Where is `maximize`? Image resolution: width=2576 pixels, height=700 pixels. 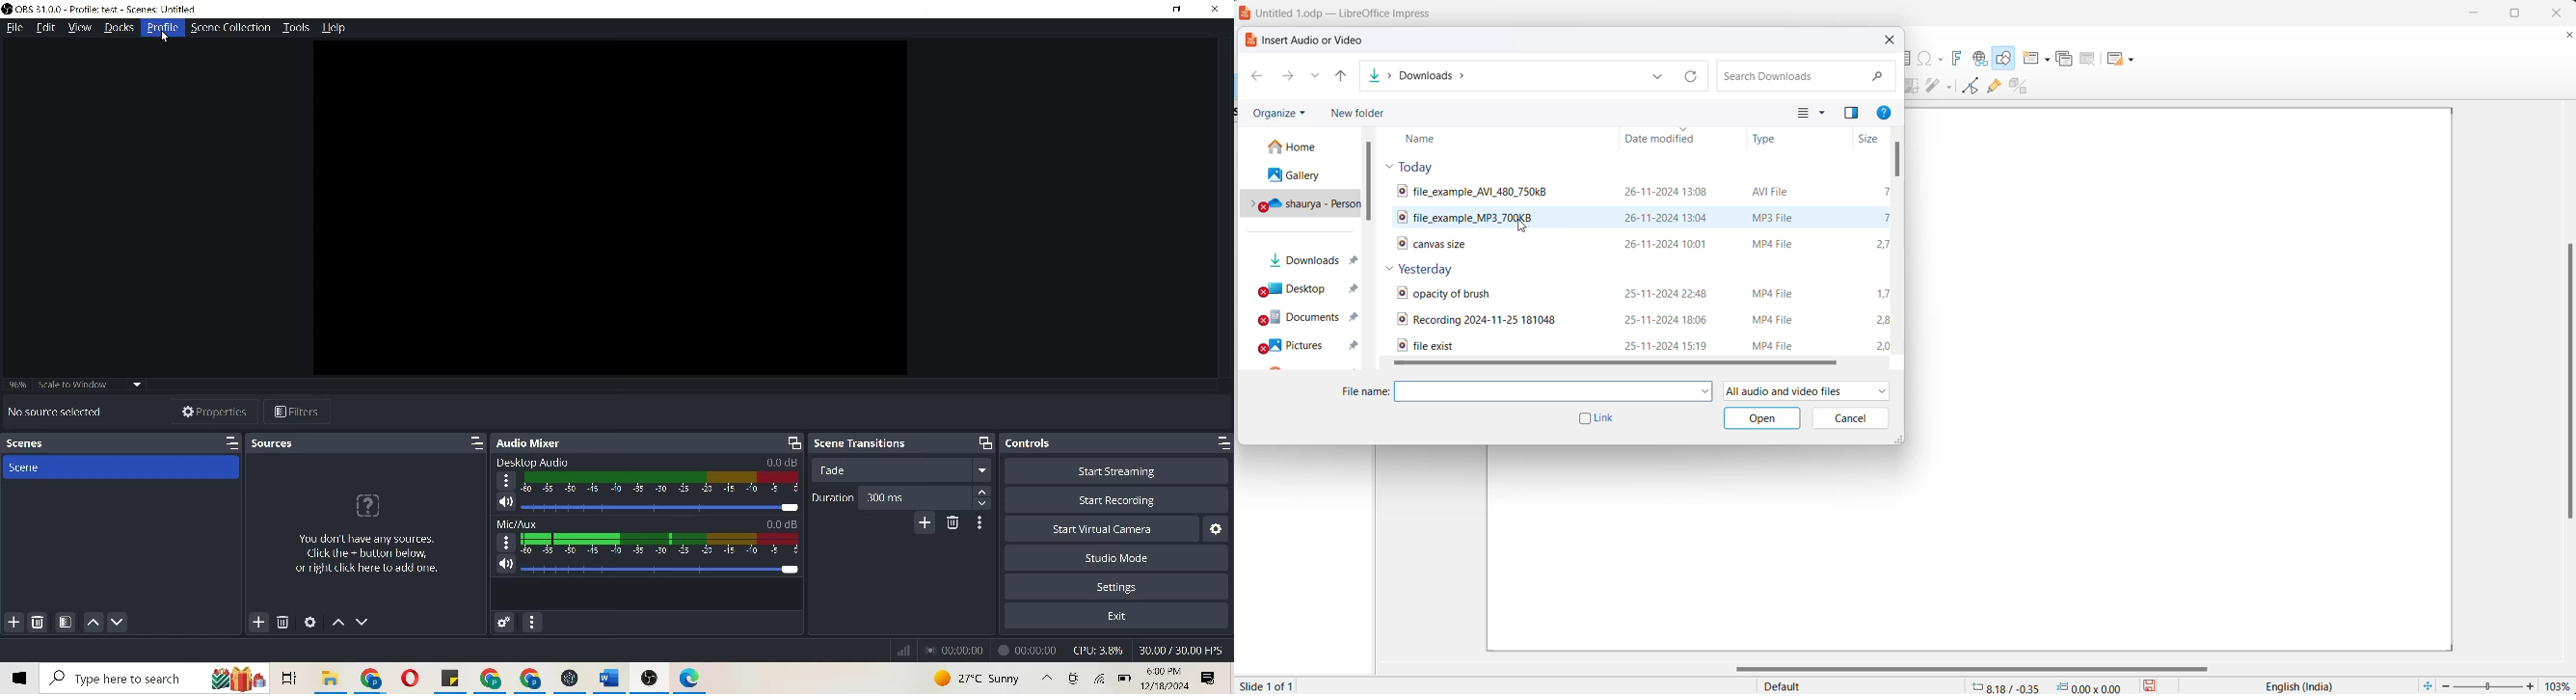
maximize is located at coordinates (228, 442).